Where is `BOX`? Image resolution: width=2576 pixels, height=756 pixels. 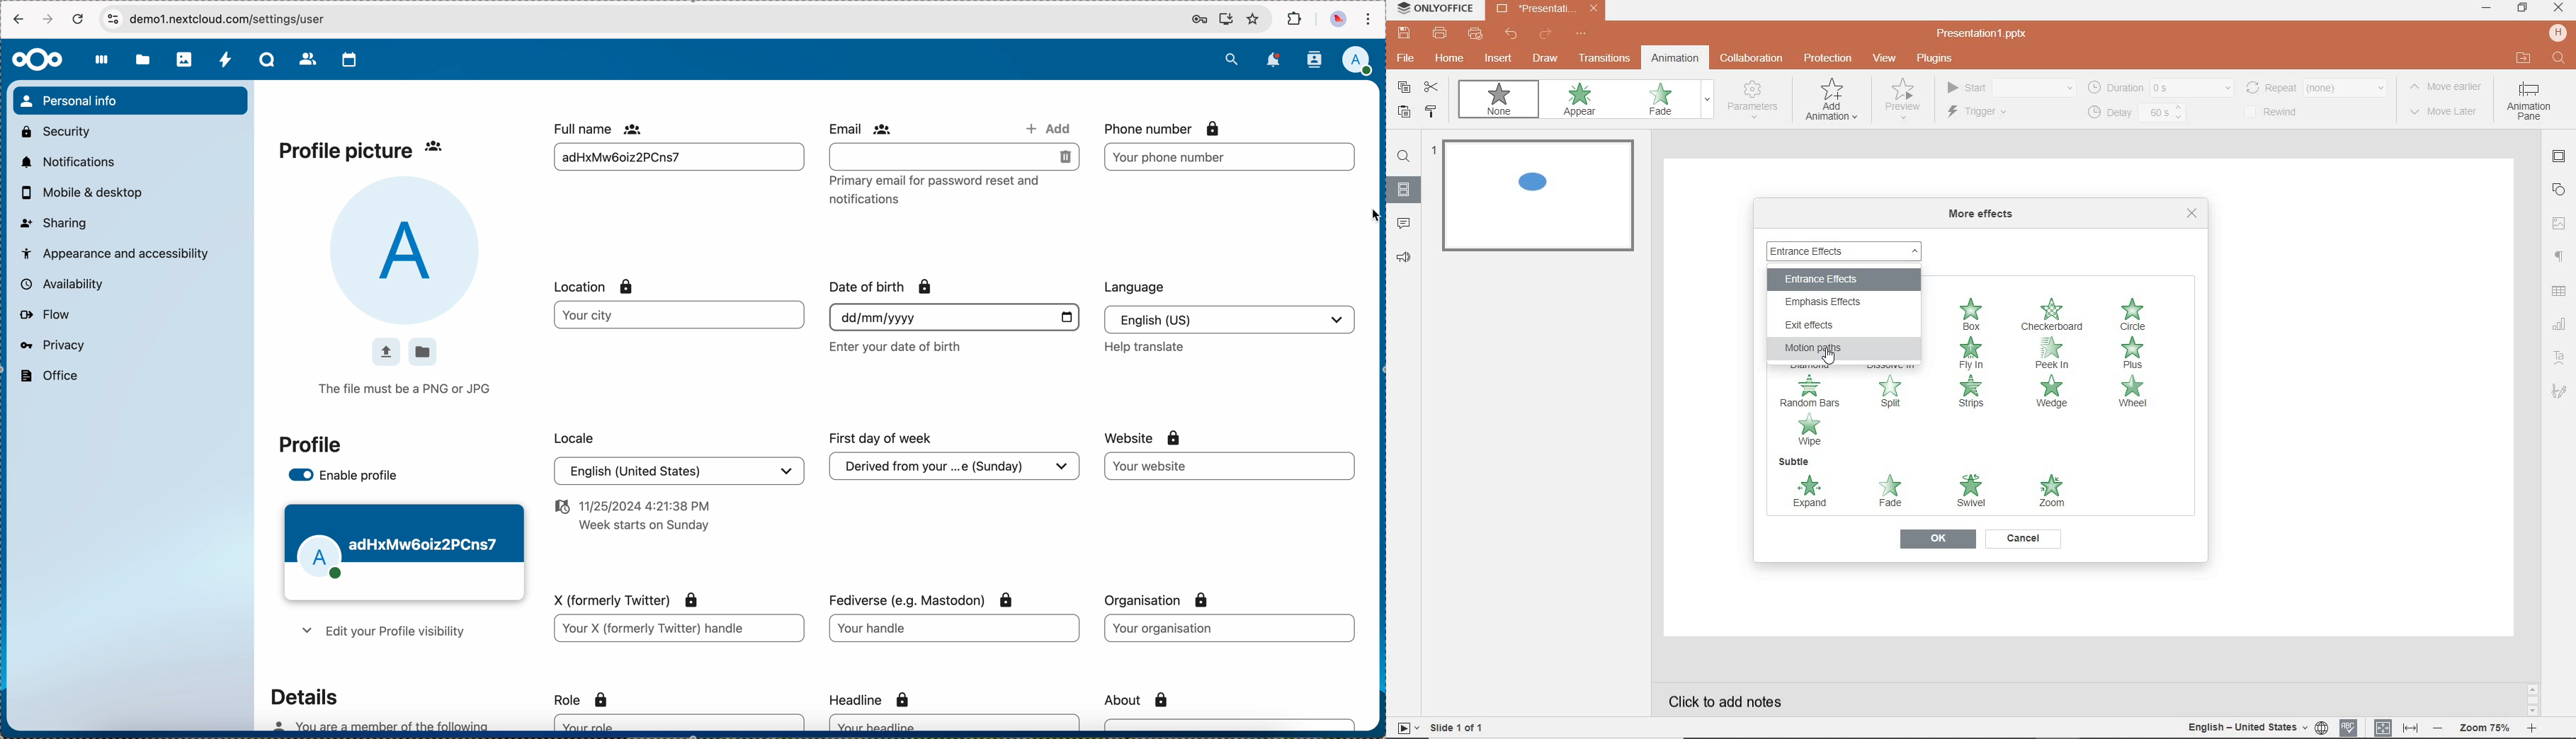 BOX is located at coordinates (1972, 312).